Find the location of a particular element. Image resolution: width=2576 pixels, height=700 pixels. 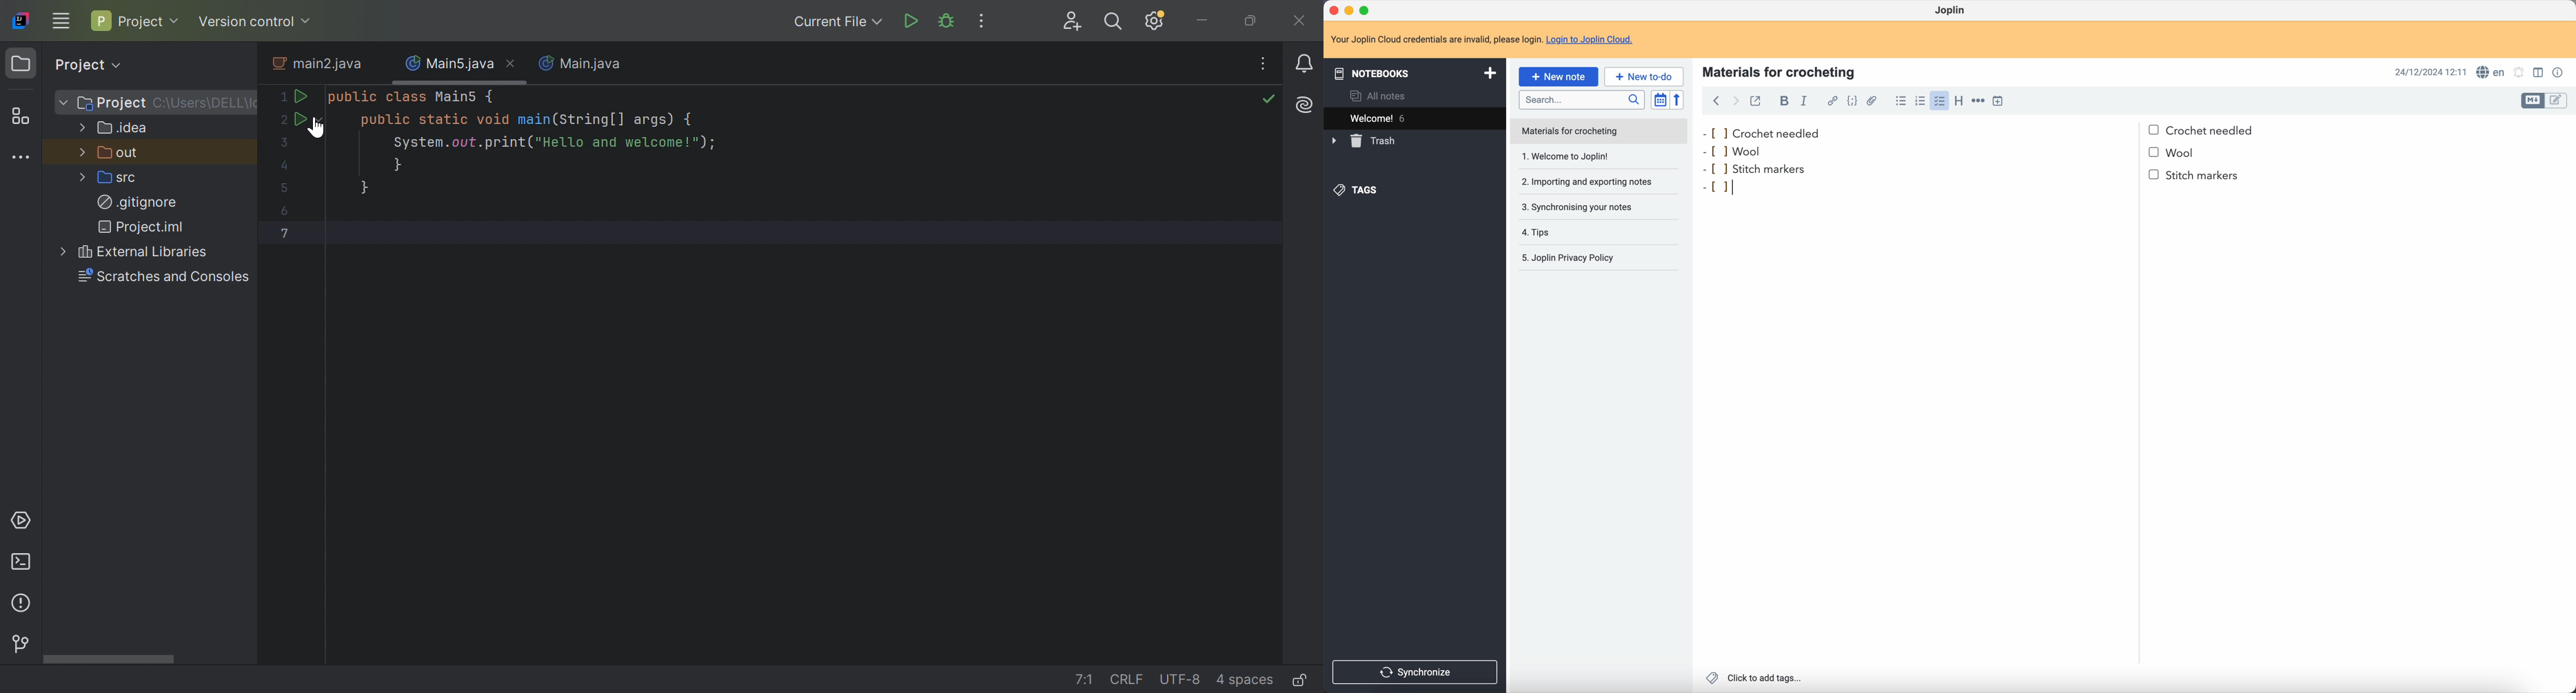

click to add tags is located at coordinates (1756, 679).